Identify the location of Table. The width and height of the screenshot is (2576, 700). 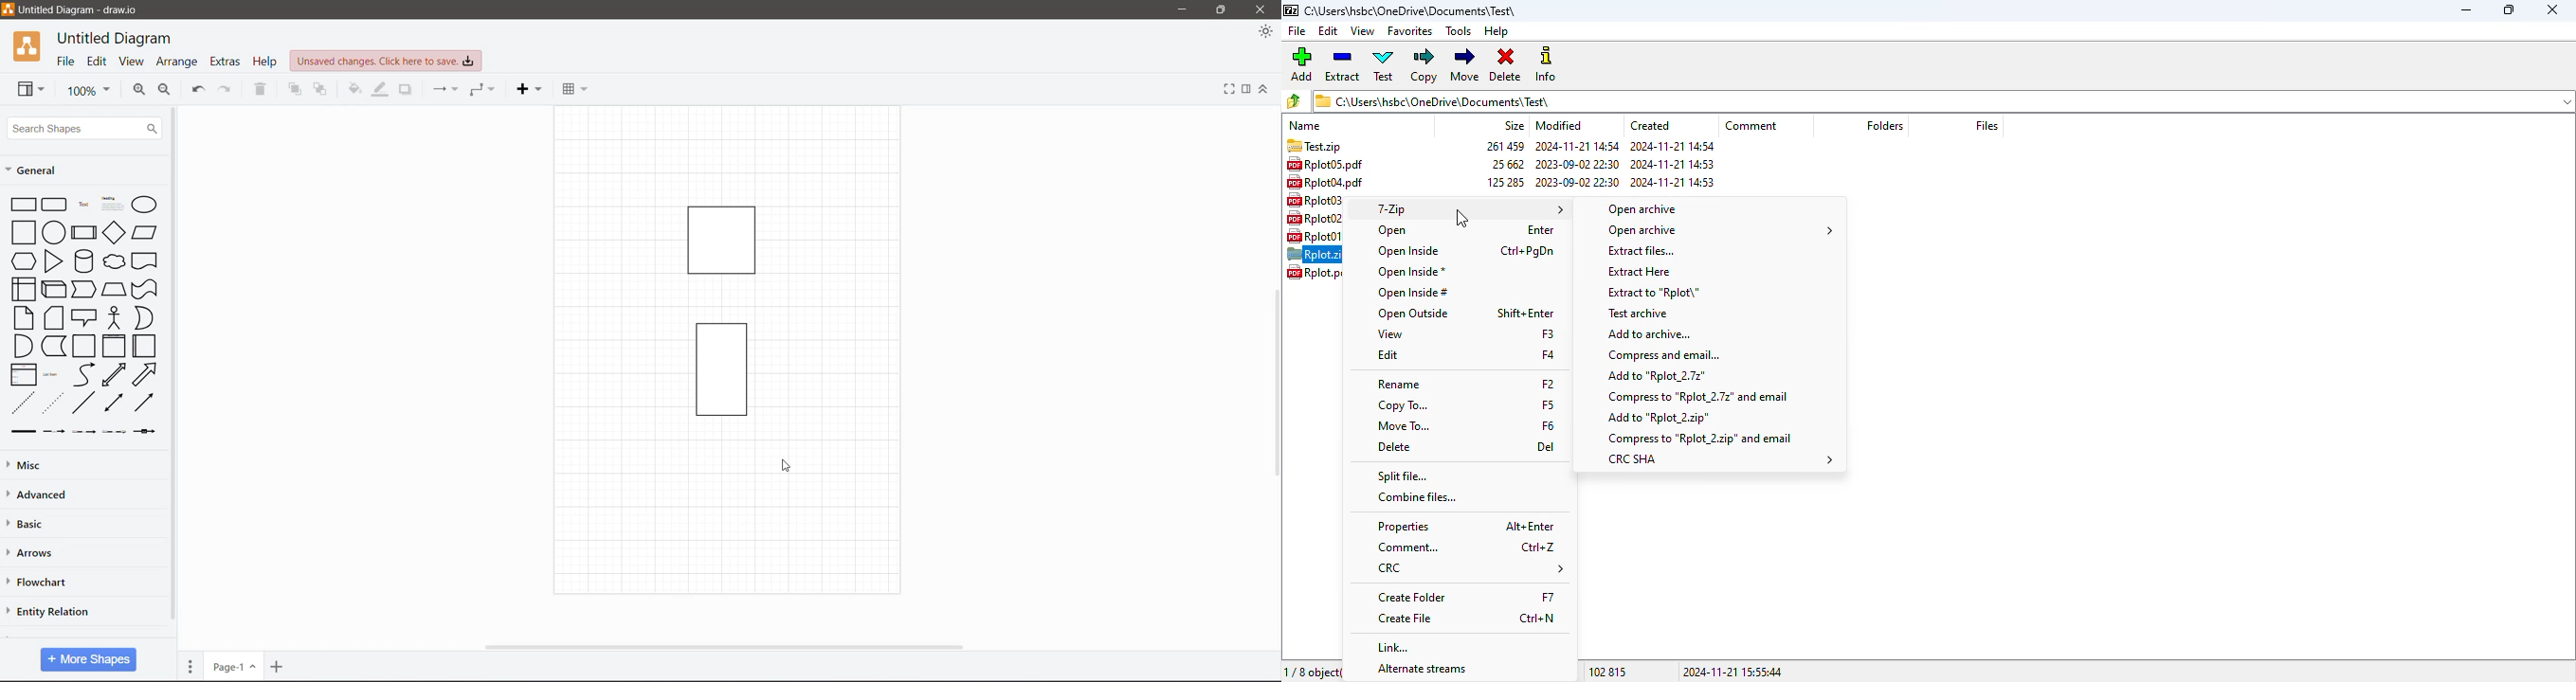
(575, 88).